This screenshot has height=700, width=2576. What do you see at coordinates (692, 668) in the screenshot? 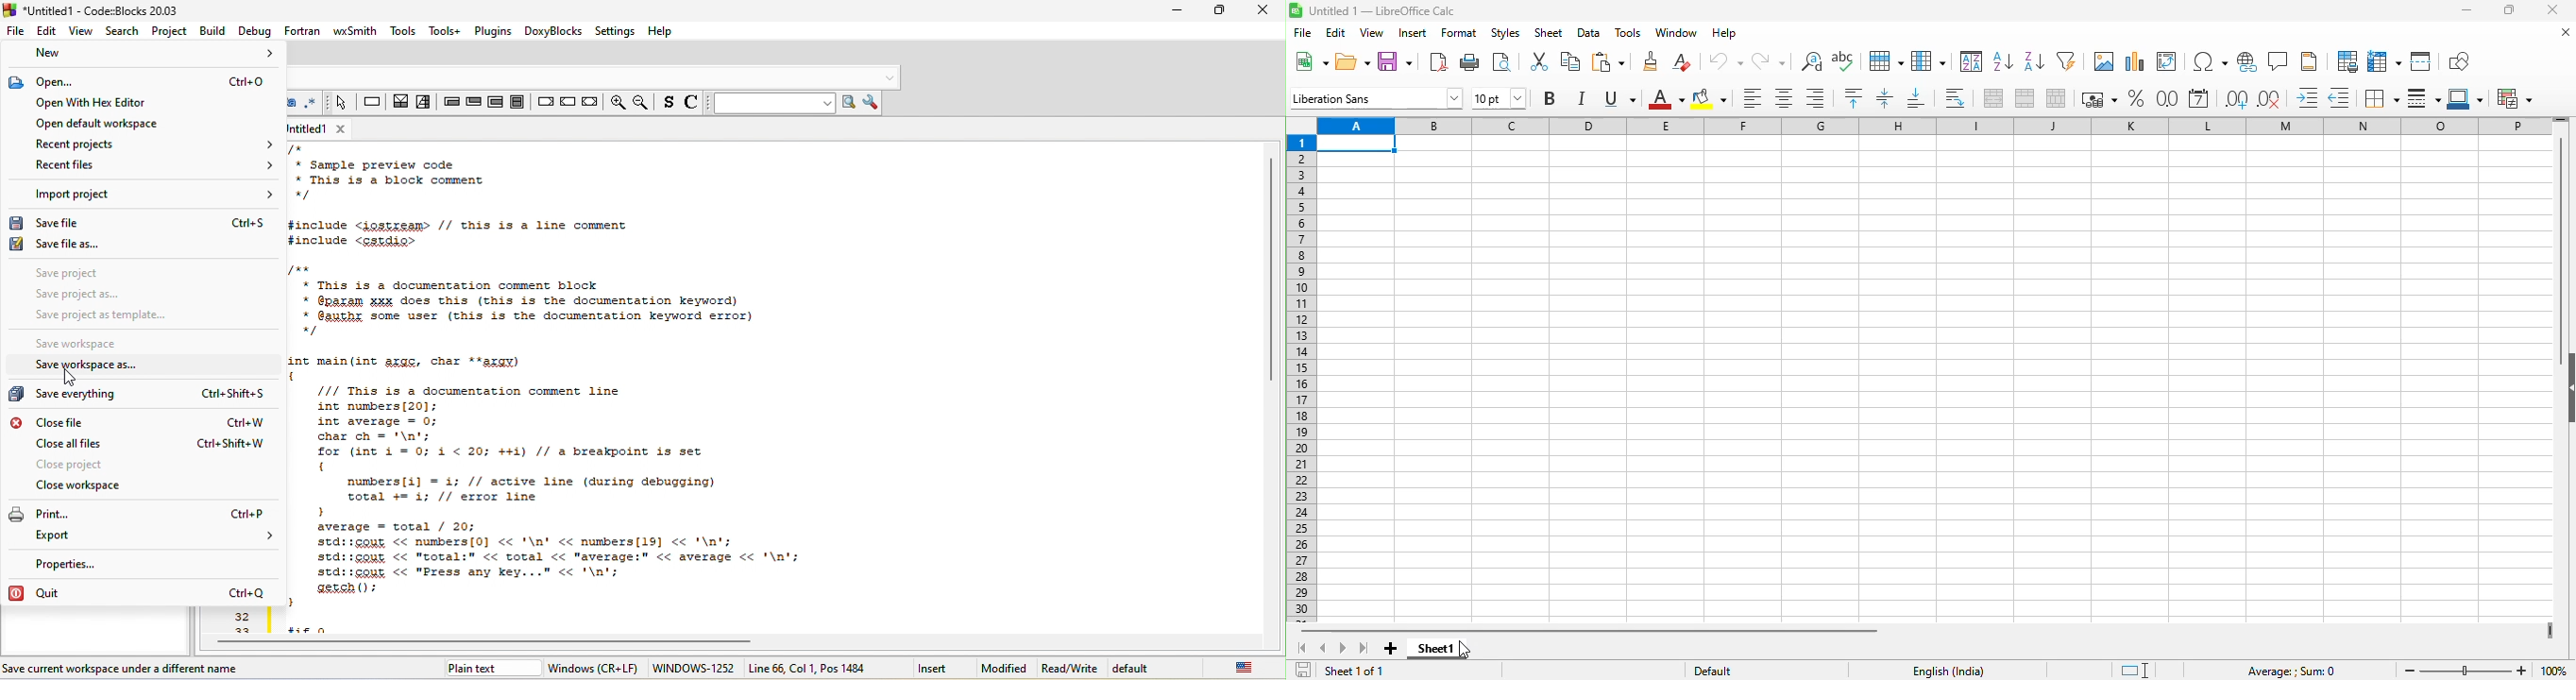
I see `windows-1252` at bounding box center [692, 668].